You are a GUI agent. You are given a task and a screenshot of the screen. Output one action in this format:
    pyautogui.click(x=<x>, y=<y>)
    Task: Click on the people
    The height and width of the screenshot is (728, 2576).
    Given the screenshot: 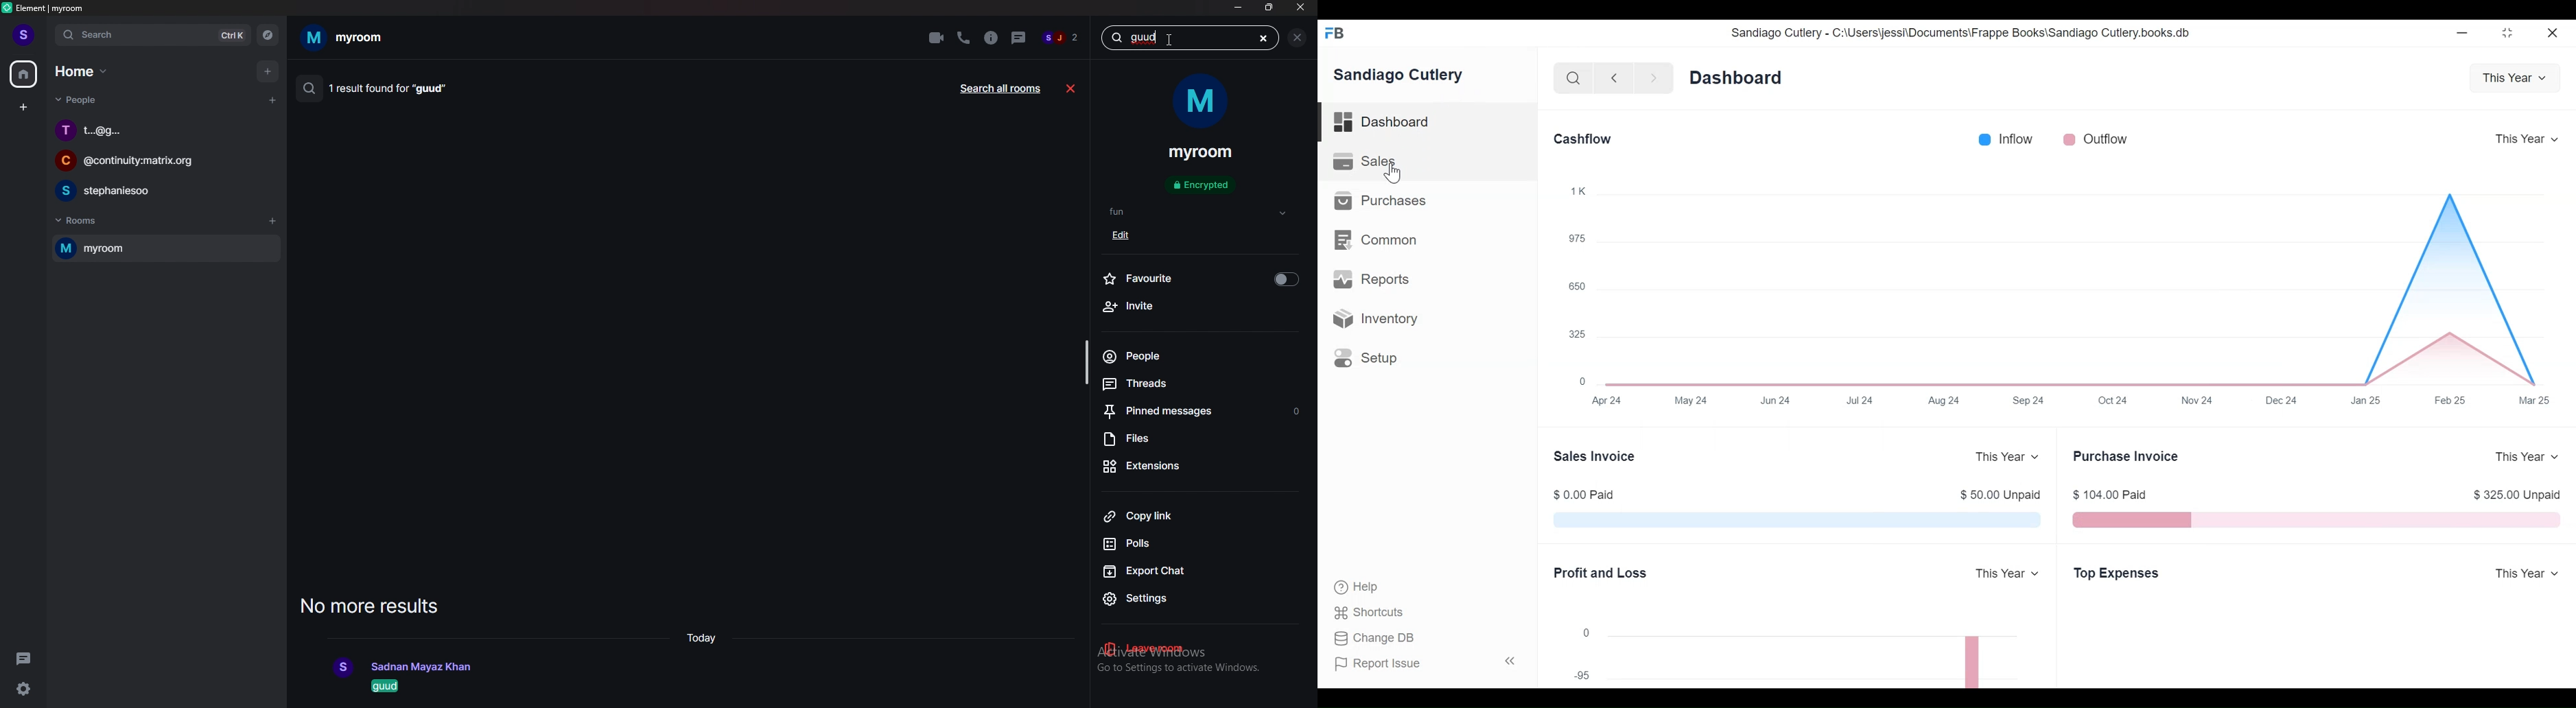 What is the action you would take?
    pyautogui.click(x=1171, y=357)
    